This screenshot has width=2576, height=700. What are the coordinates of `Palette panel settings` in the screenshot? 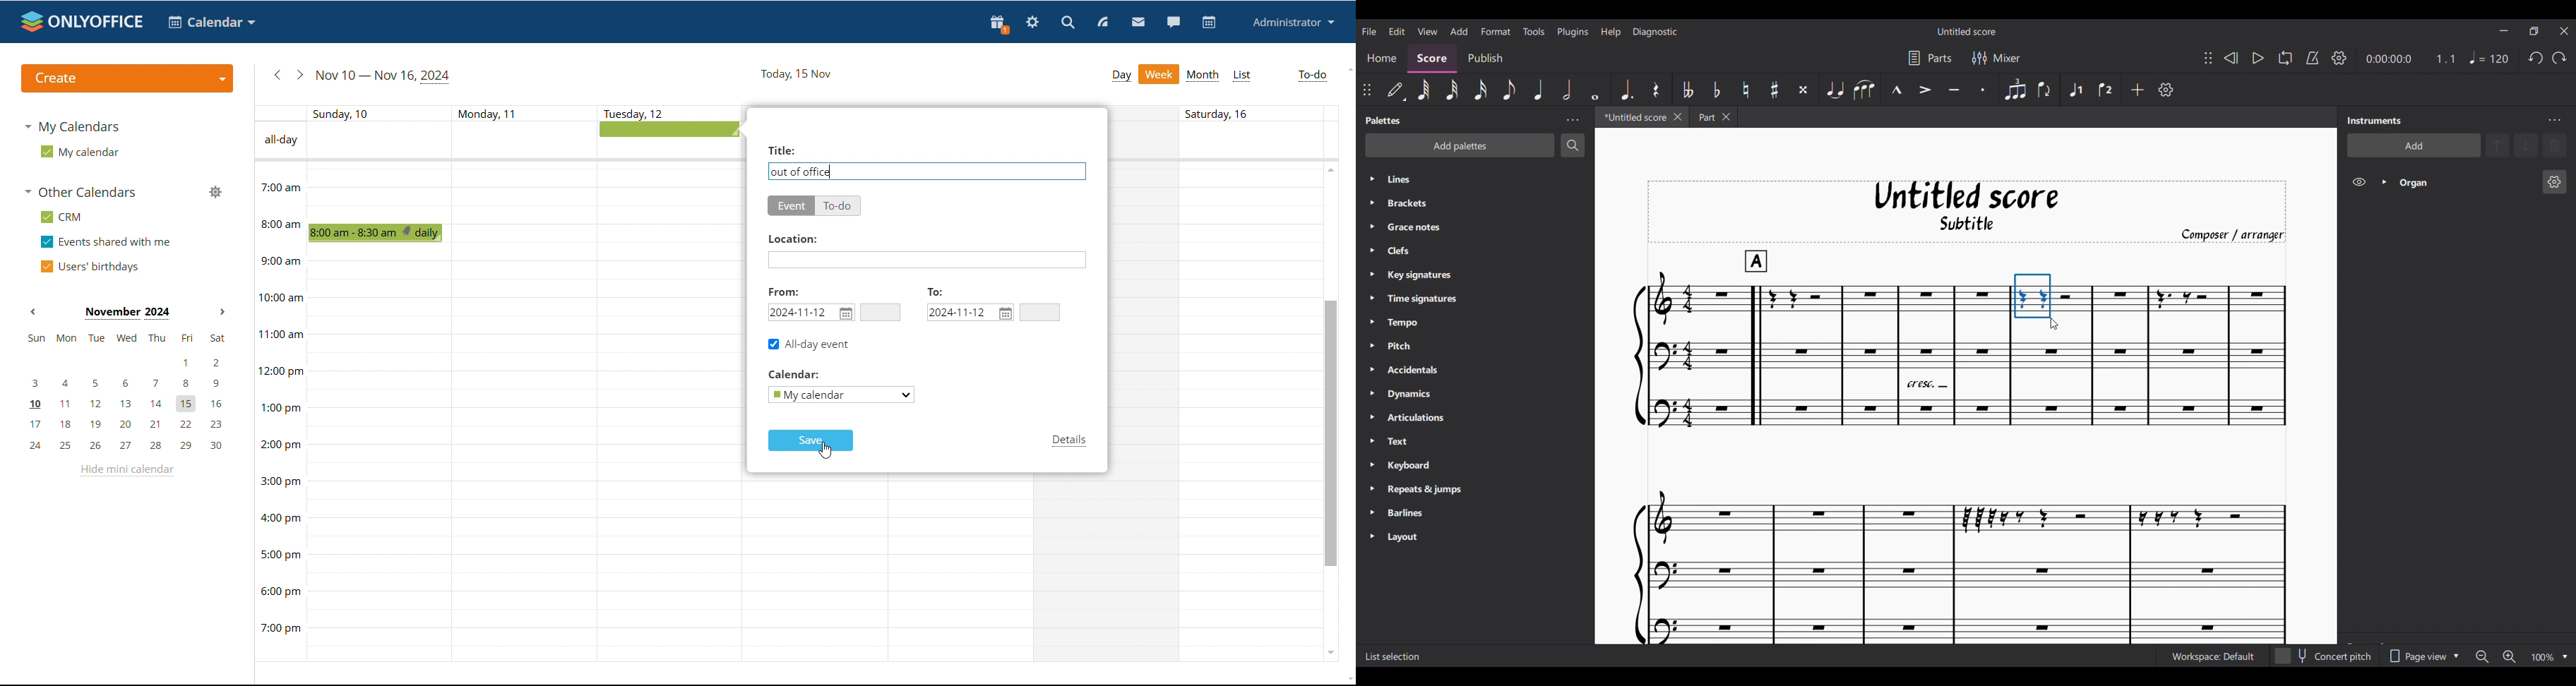 It's located at (1573, 121).